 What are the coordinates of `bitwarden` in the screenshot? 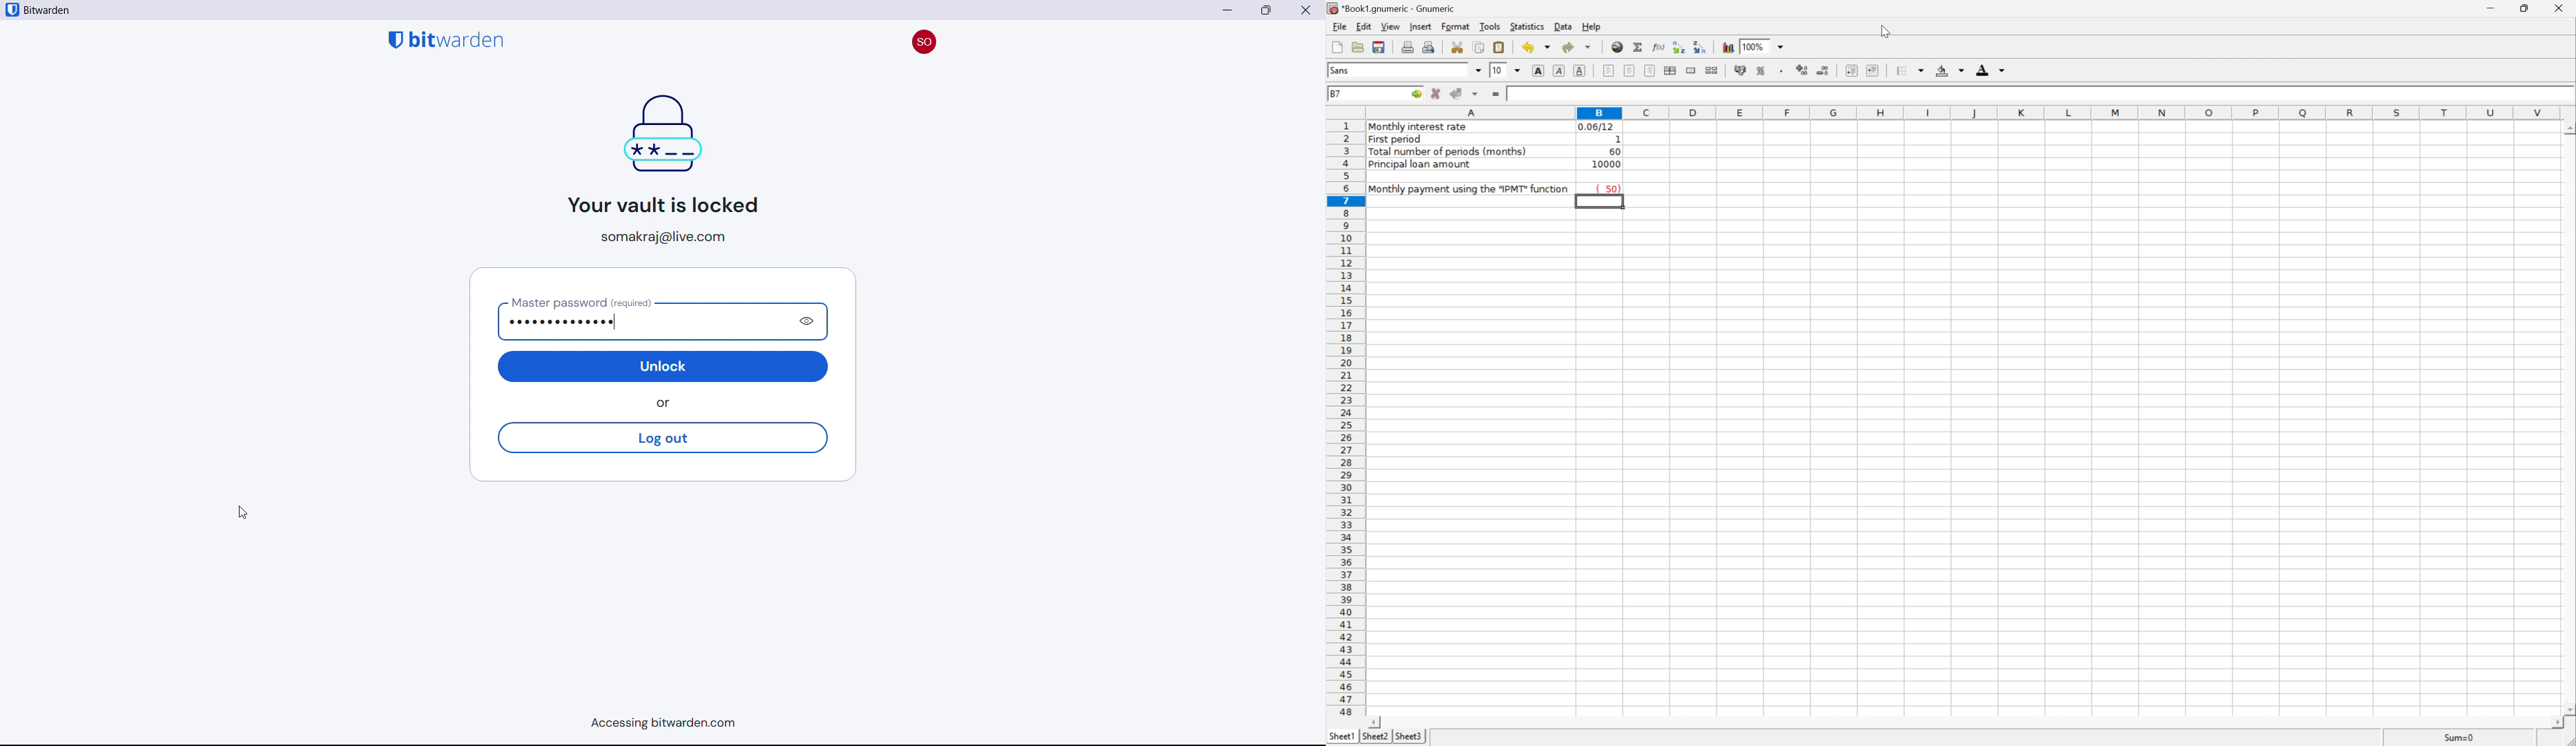 It's located at (52, 11).